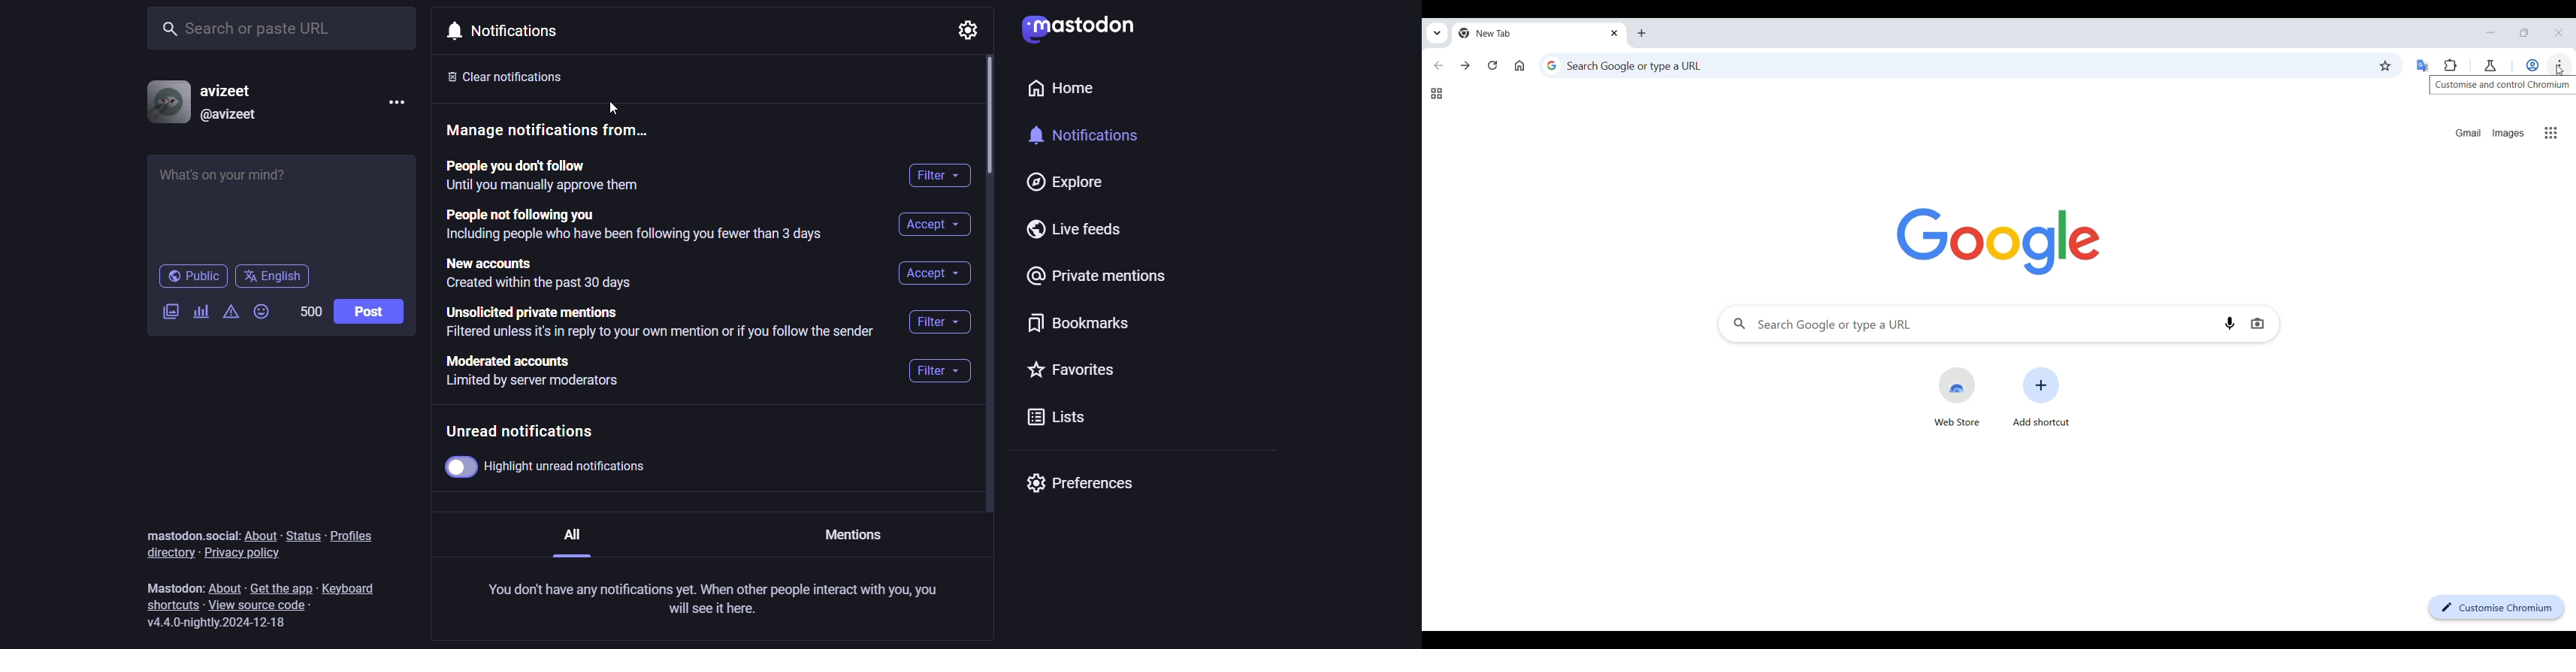 The image size is (2576, 672). Describe the element at coordinates (543, 376) in the screenshot. I see `moderated accounts` at that location.